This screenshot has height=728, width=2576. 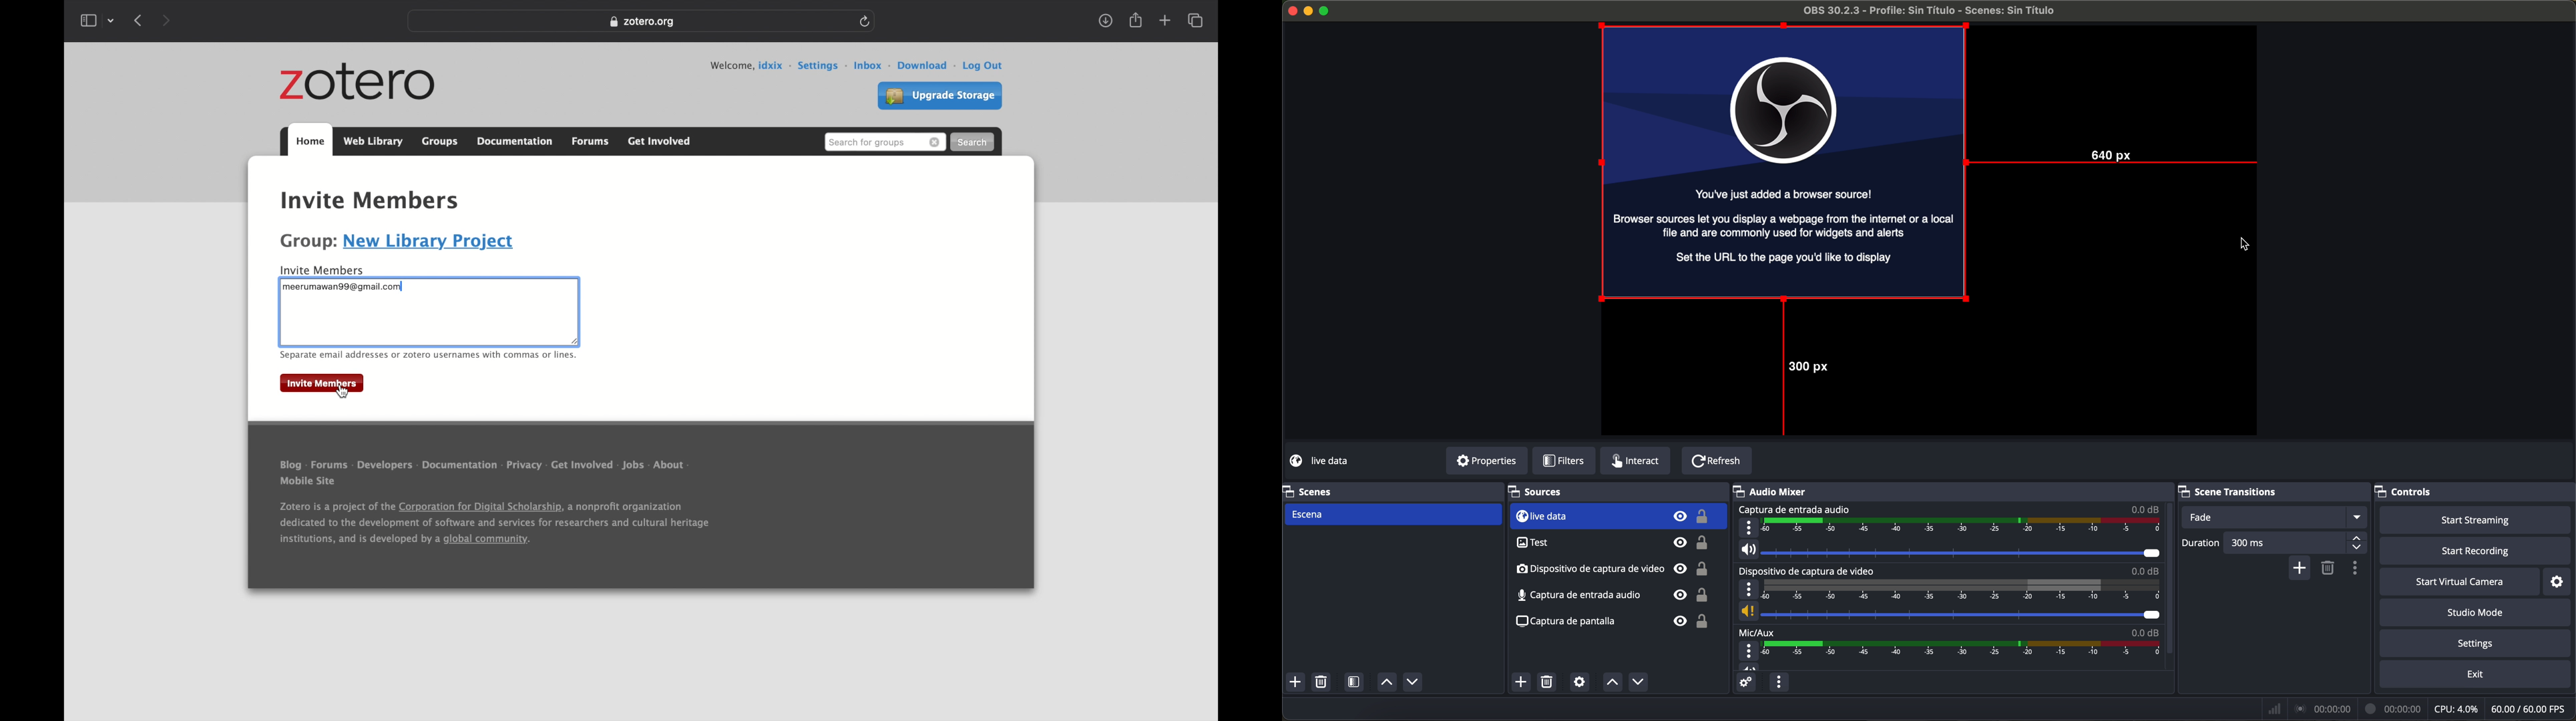 What do you see at coordinates (865, 20) in the screenshot?
I see `refresh page` at bounding box center [865, 20].